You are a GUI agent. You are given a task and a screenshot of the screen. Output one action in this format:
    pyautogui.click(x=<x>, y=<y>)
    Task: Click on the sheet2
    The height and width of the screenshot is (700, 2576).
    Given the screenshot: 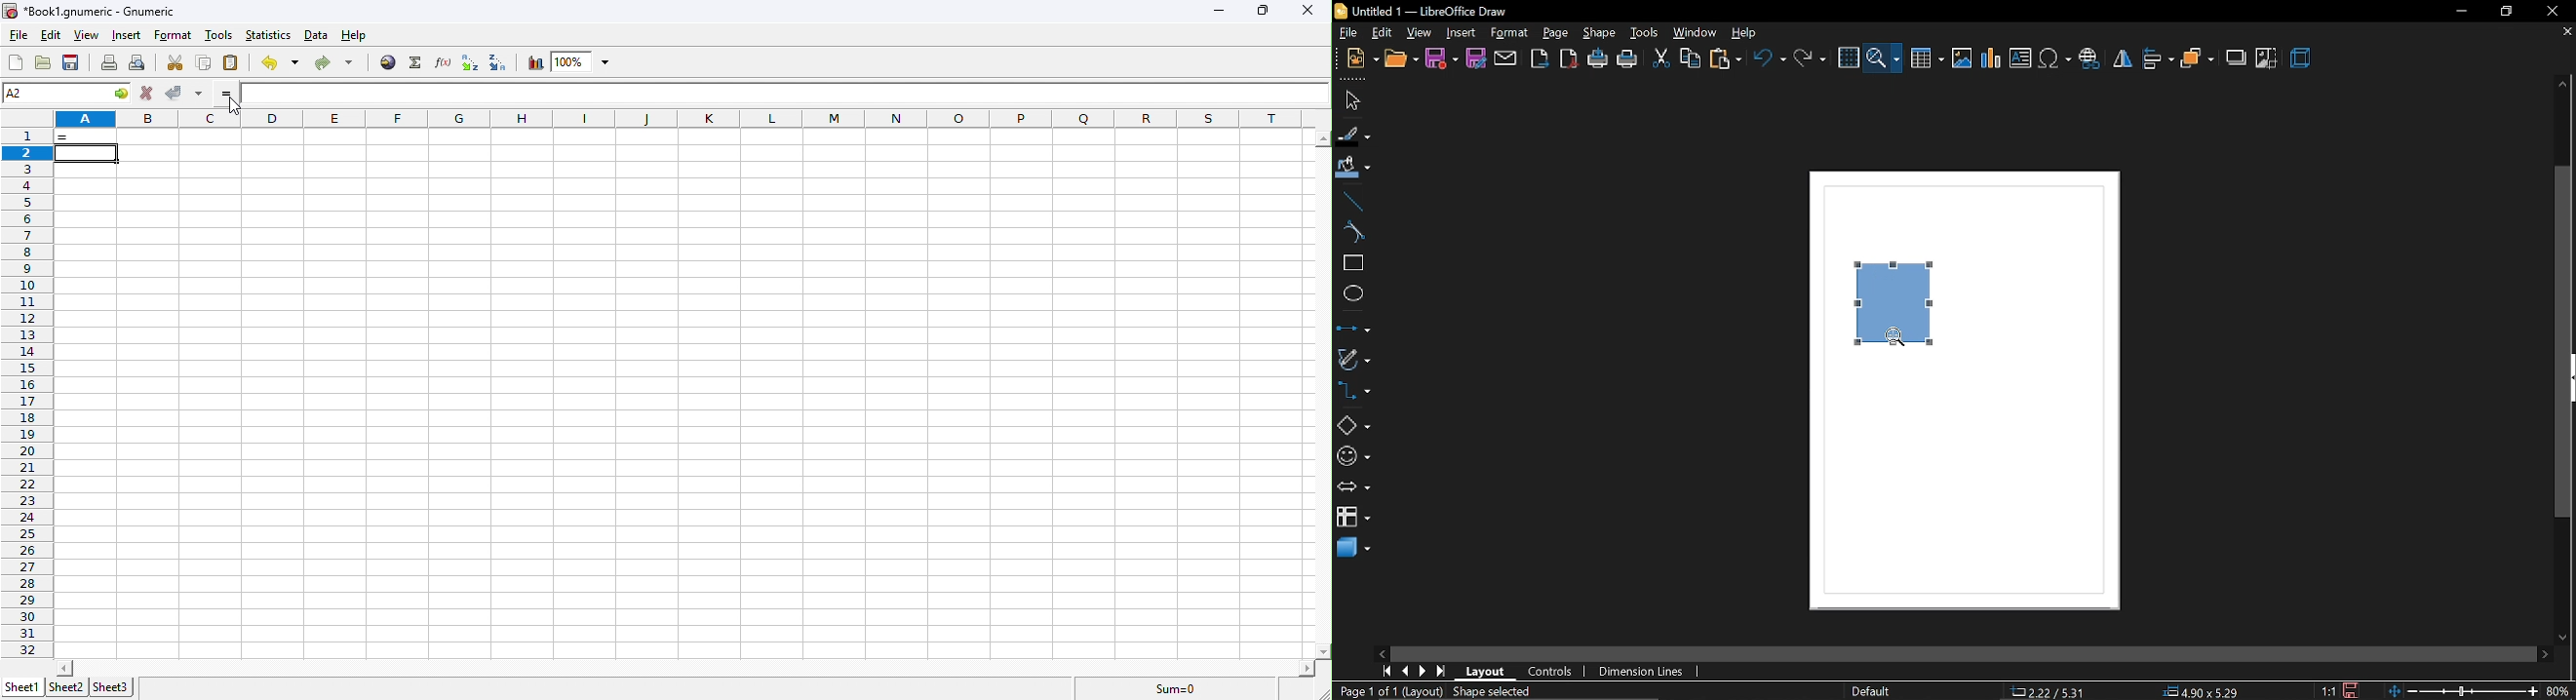 What is the action you would take?
    pyautogui.click(x=66, y=686)
    